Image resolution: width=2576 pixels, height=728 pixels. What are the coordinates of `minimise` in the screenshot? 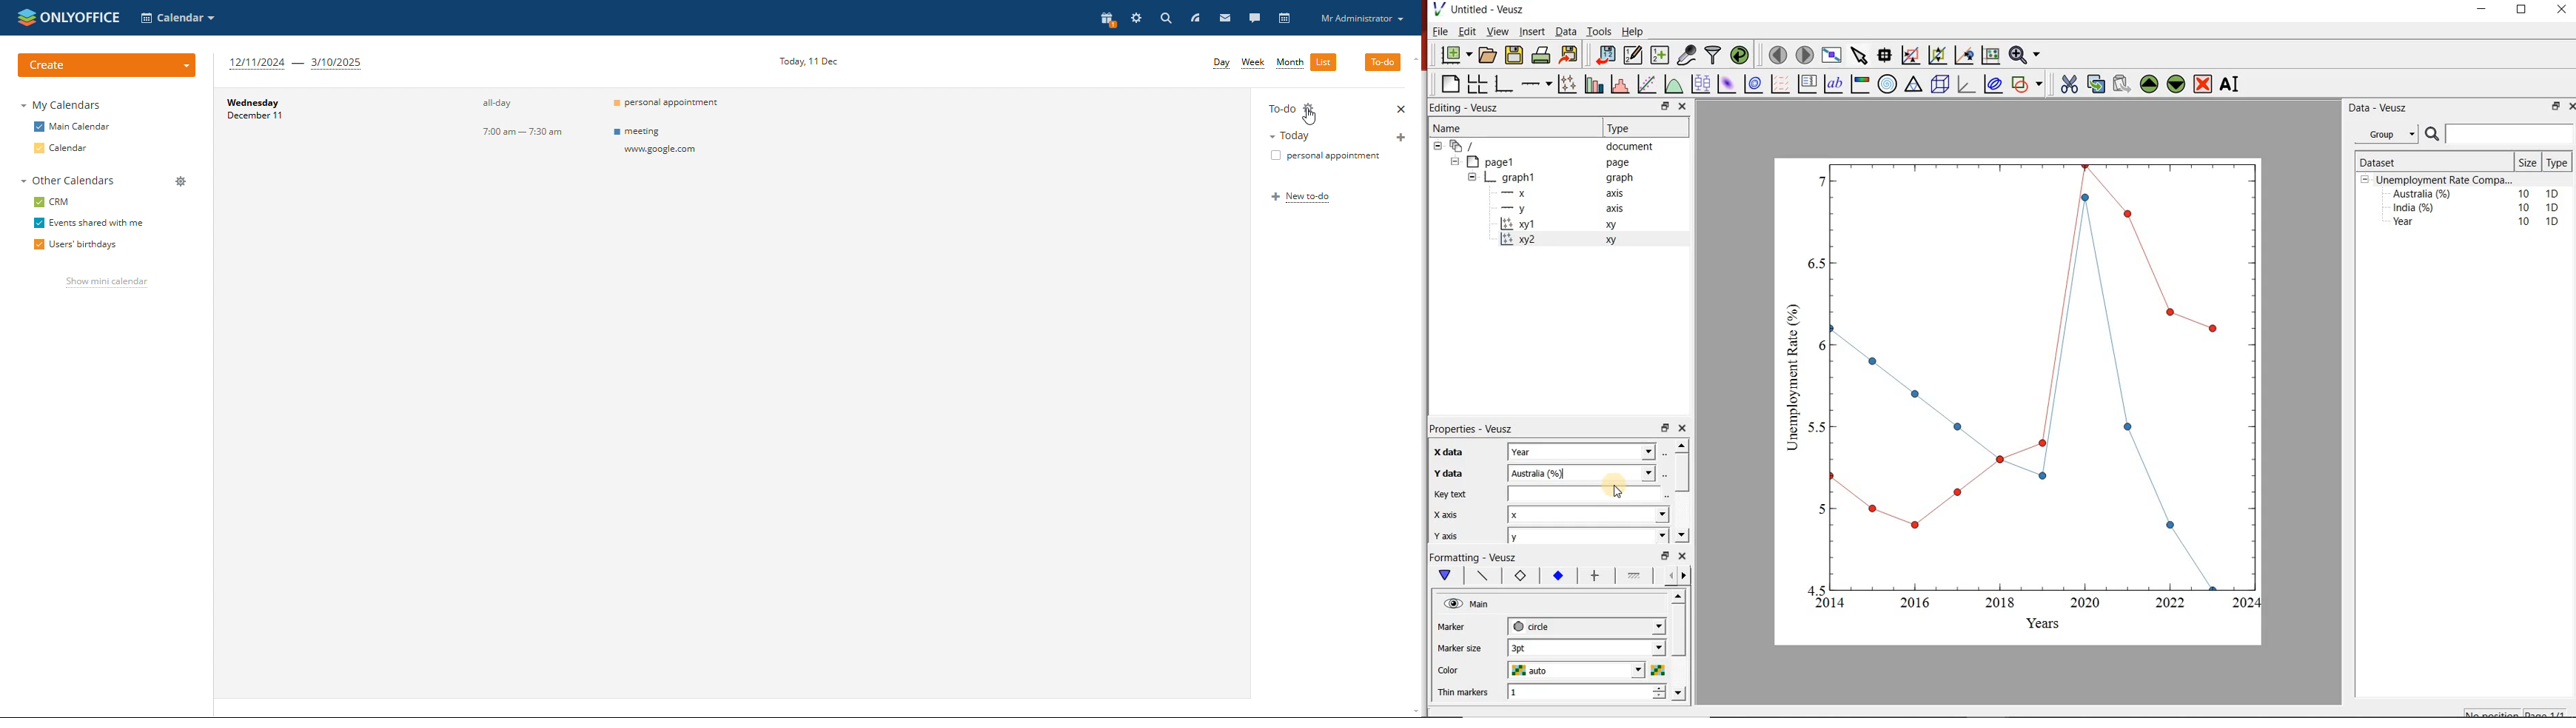 It's located at (1665, 427).